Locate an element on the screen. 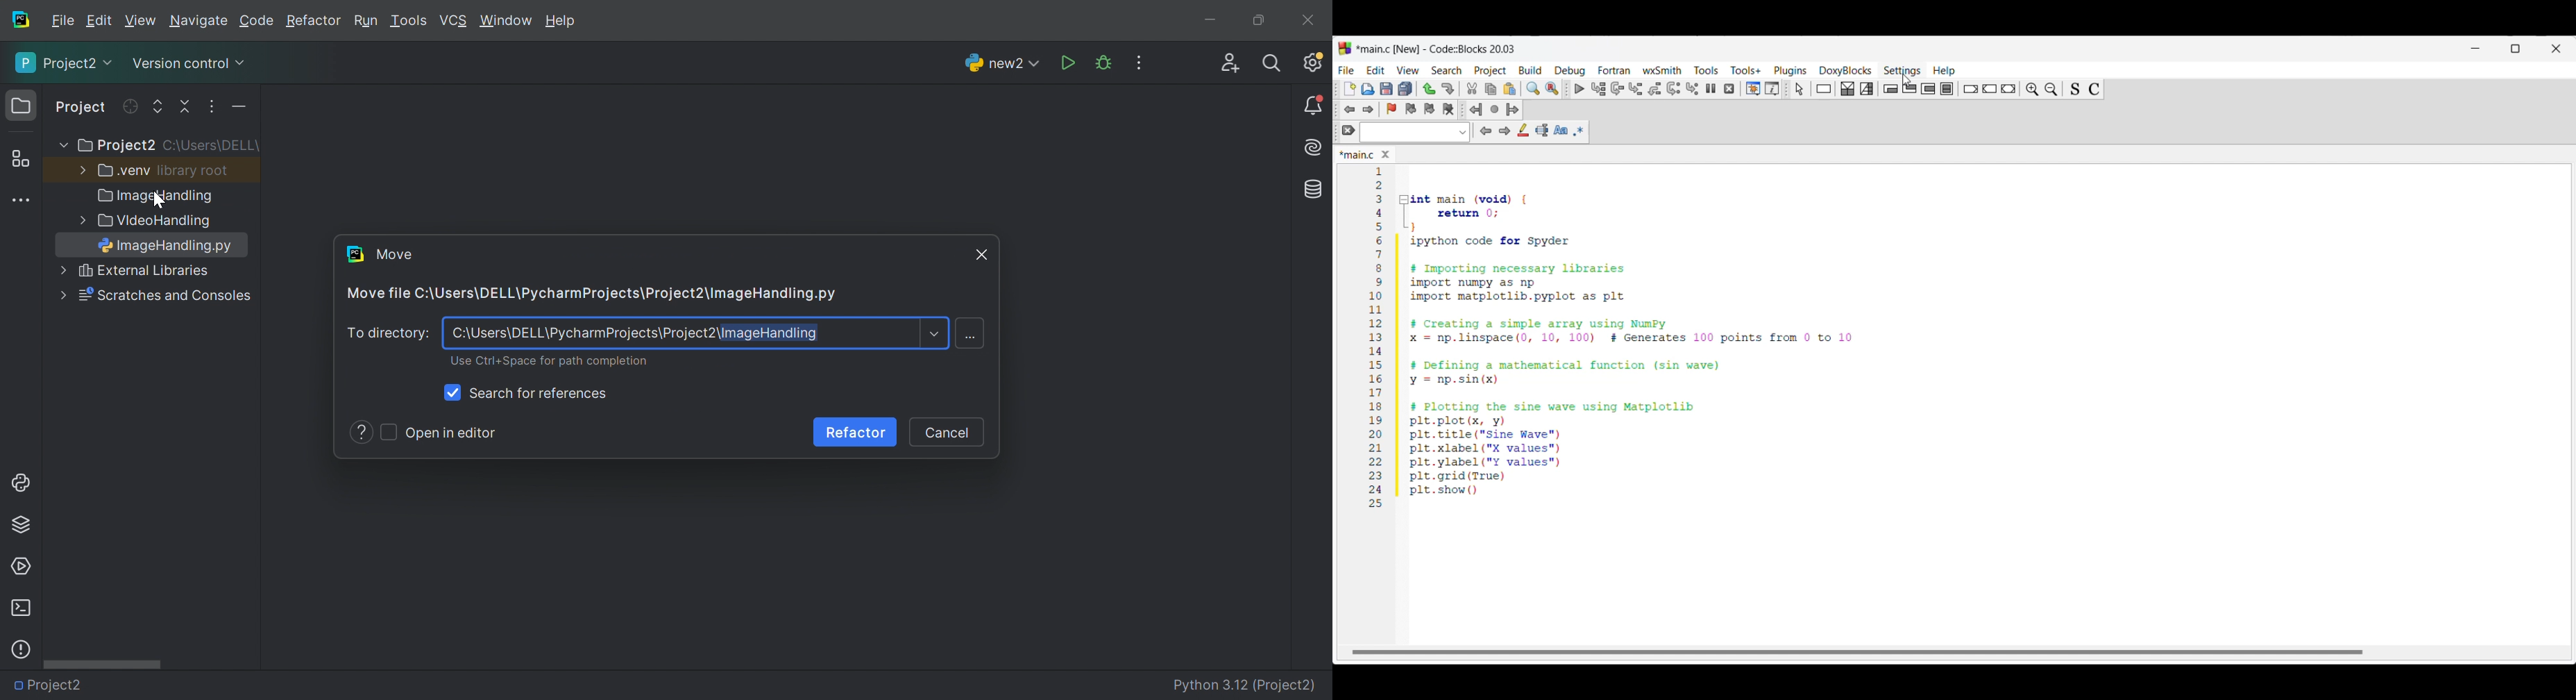 Image resolution: width=2576 pixels, height=700 pixels. Search menu is located at coordinates (1446, 71).